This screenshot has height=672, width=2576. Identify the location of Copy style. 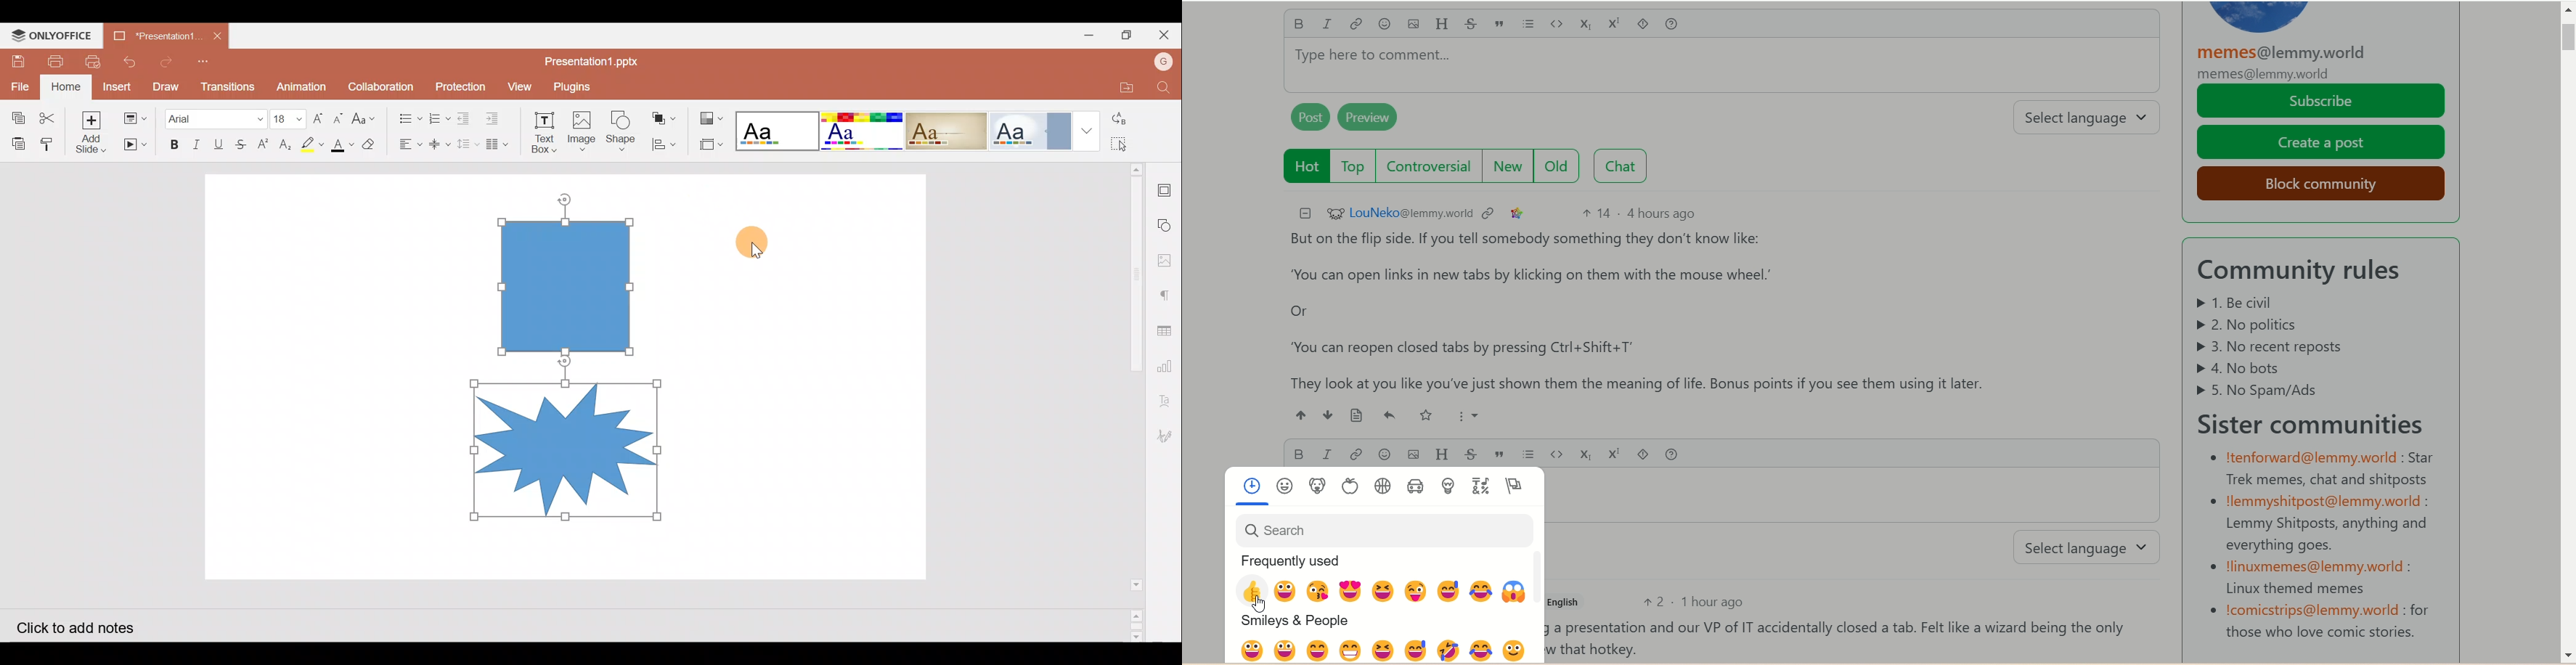
(49, 142).